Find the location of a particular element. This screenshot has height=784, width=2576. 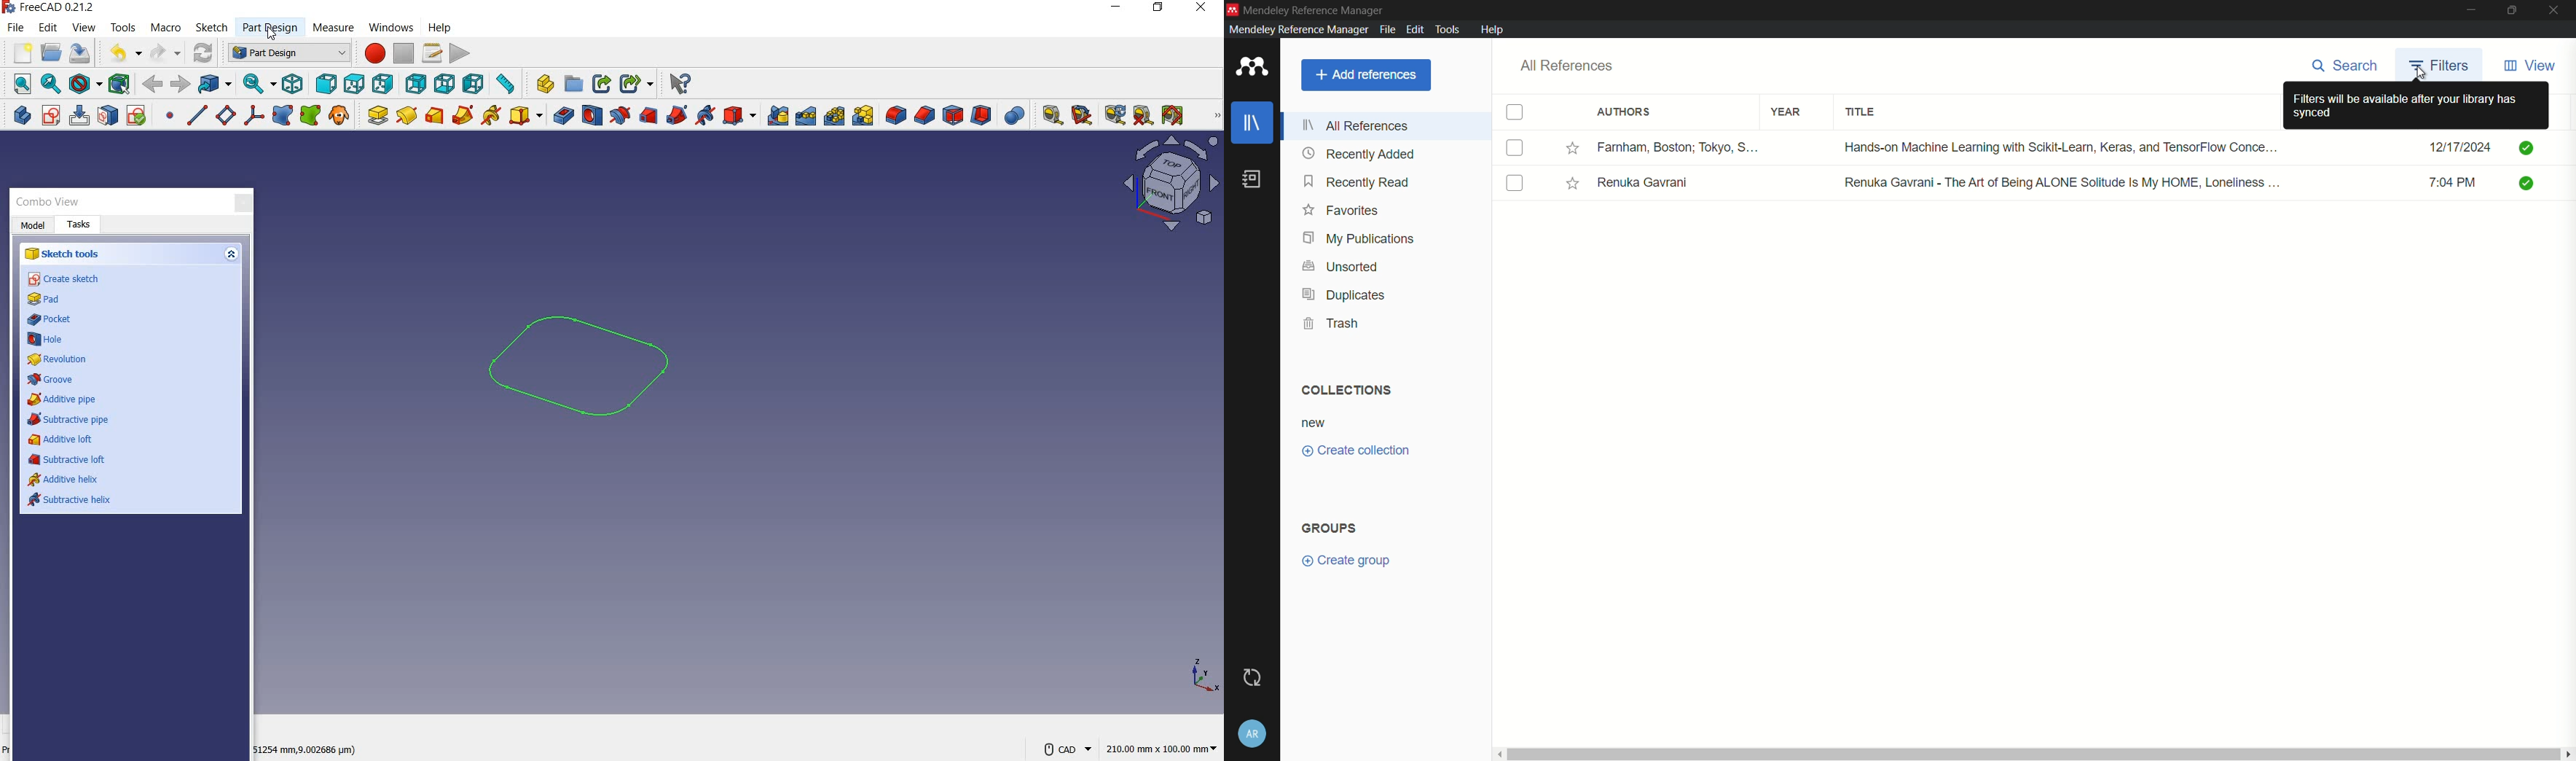

tools menu is located at coordinates (1447, 30).